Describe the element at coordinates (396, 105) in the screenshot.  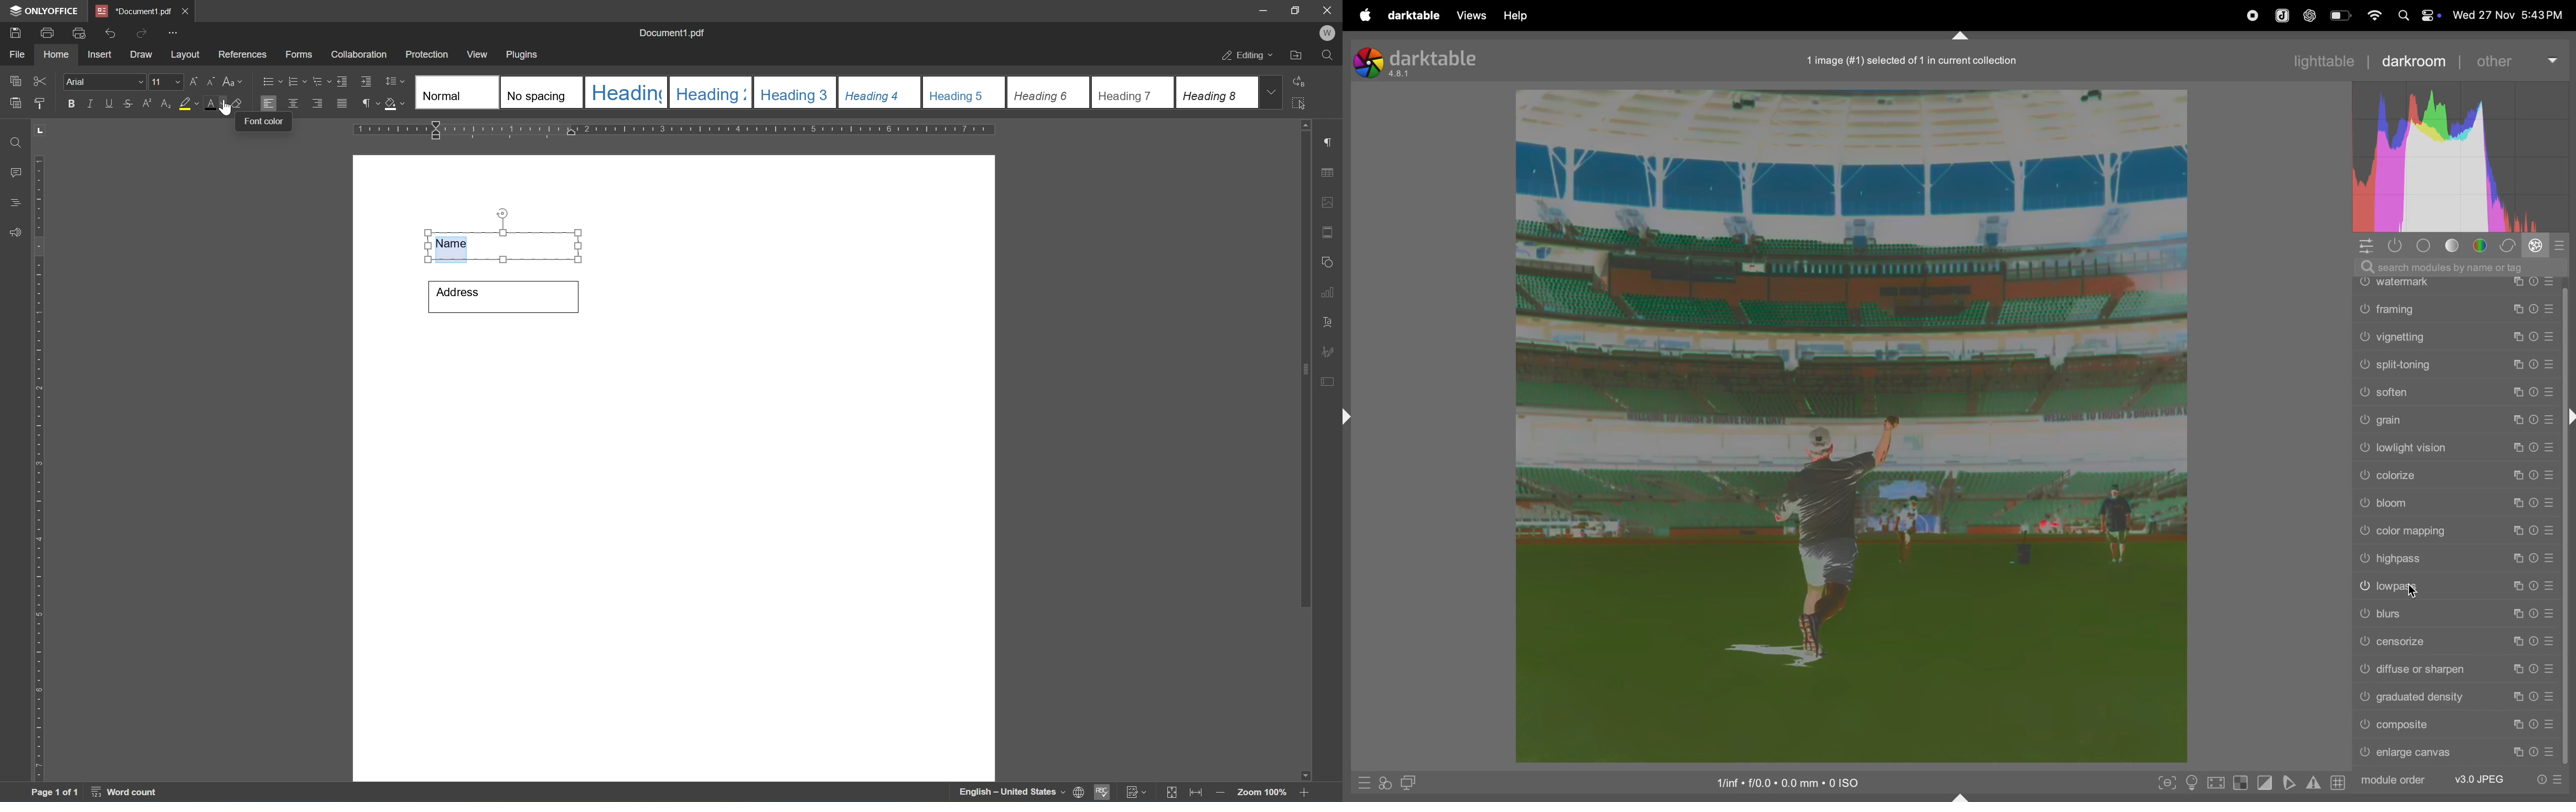
I see `shading` at that location.